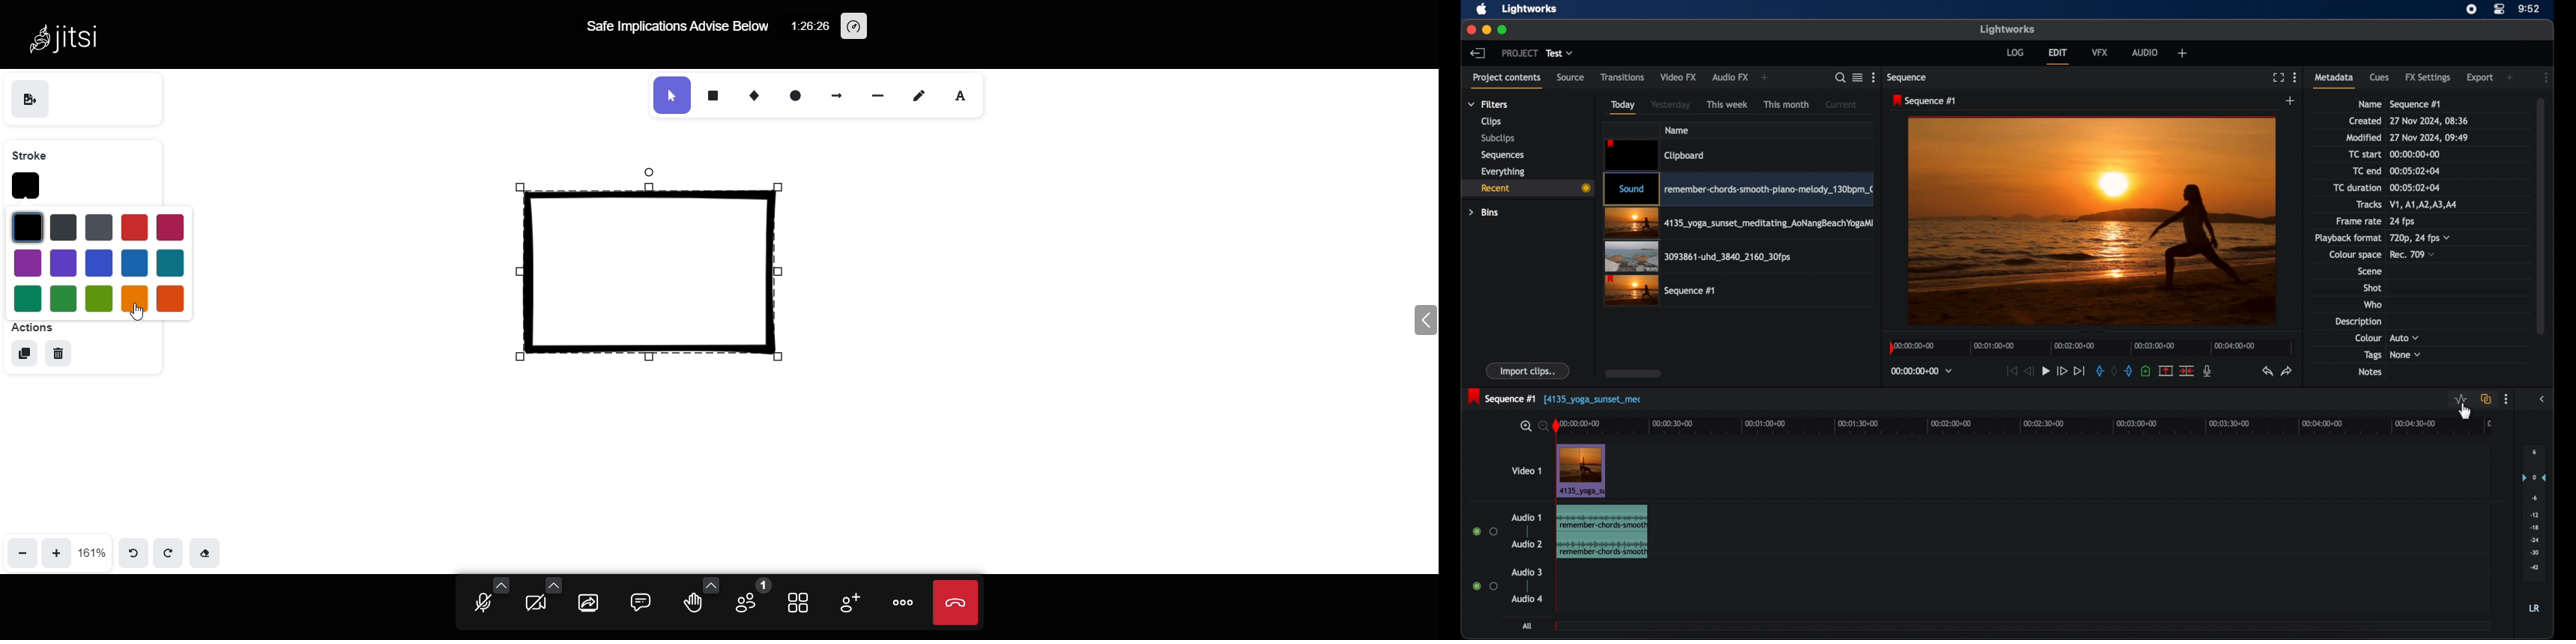 The image size is (2576, 644). I want to click on toggle audio levels editing, so click(2461, 399).